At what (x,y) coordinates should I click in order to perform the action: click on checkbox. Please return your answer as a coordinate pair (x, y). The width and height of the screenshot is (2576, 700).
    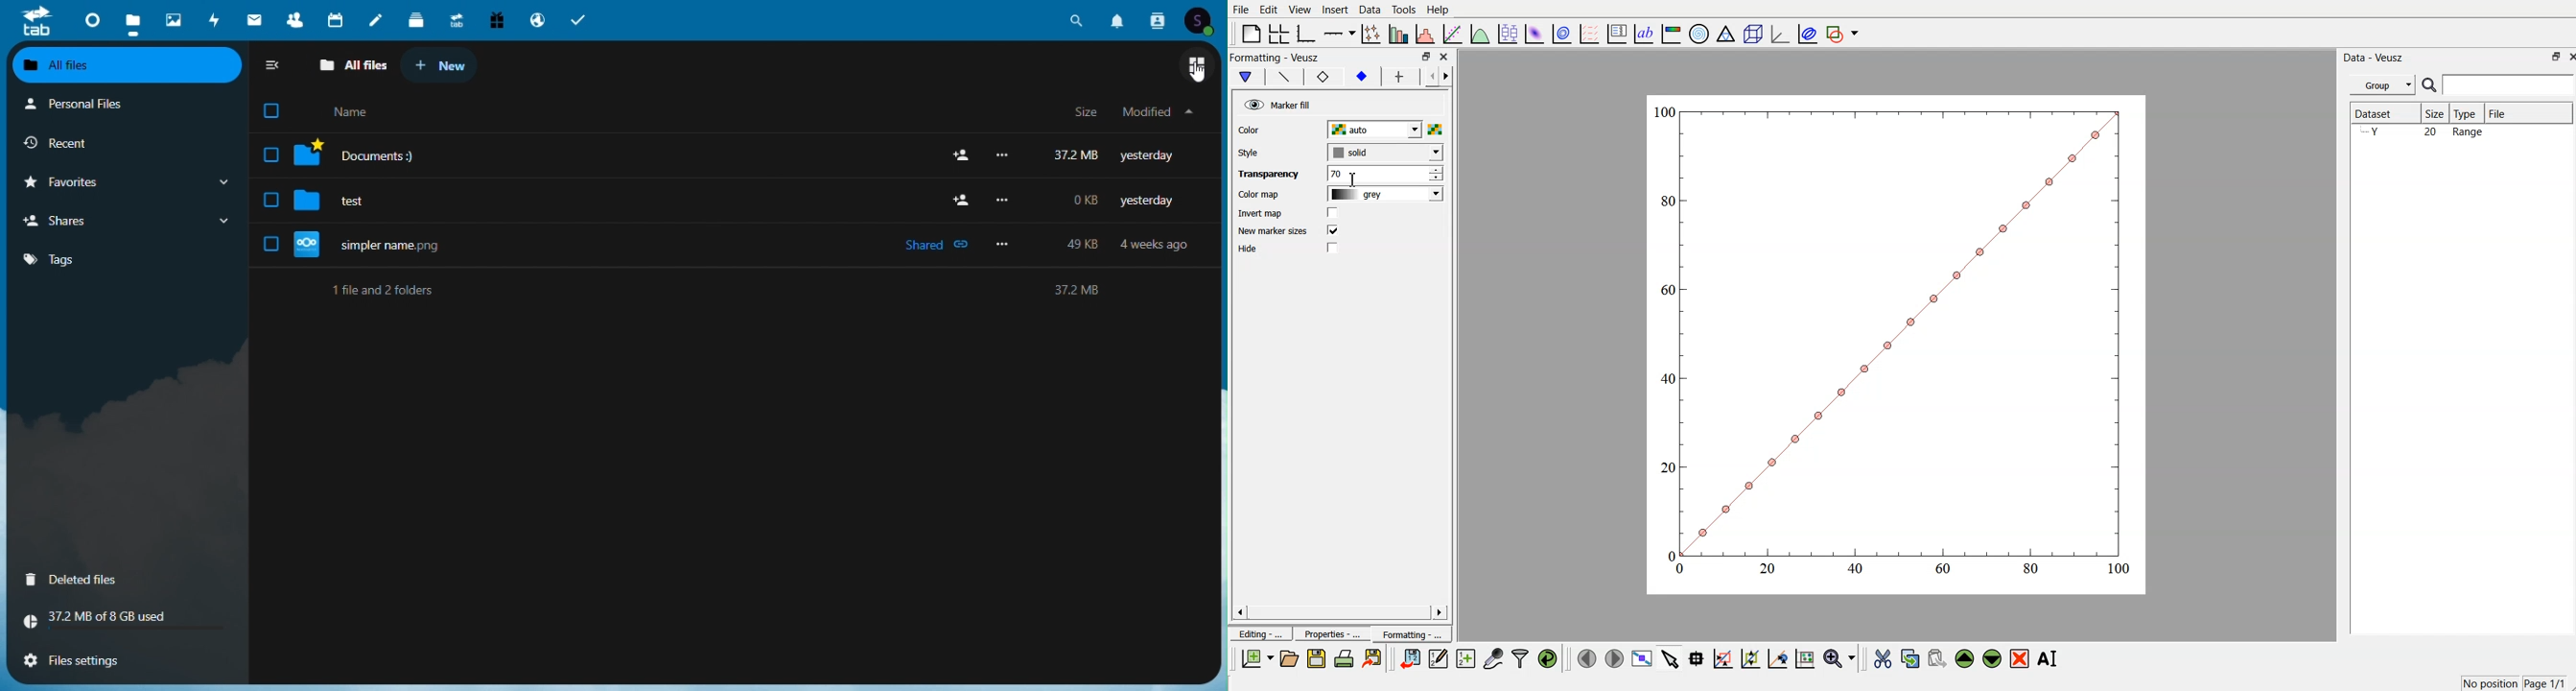
    Looking at the image, I should click on (1335, 213).